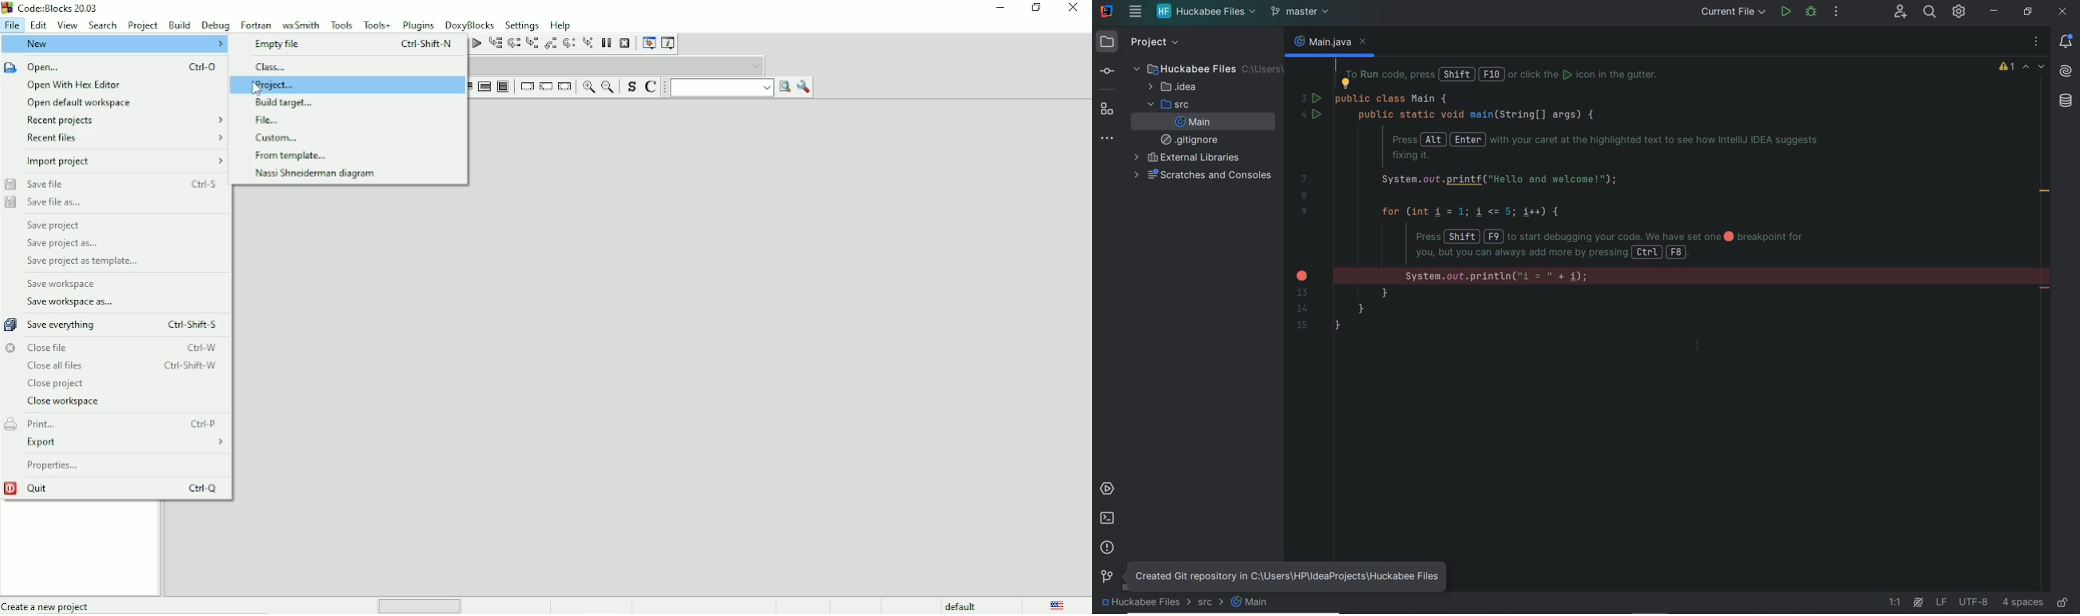  What do you see at coordinates (1037, 8) in the screenshot?
I see `Restore down` at bounding box center [1037, 8].